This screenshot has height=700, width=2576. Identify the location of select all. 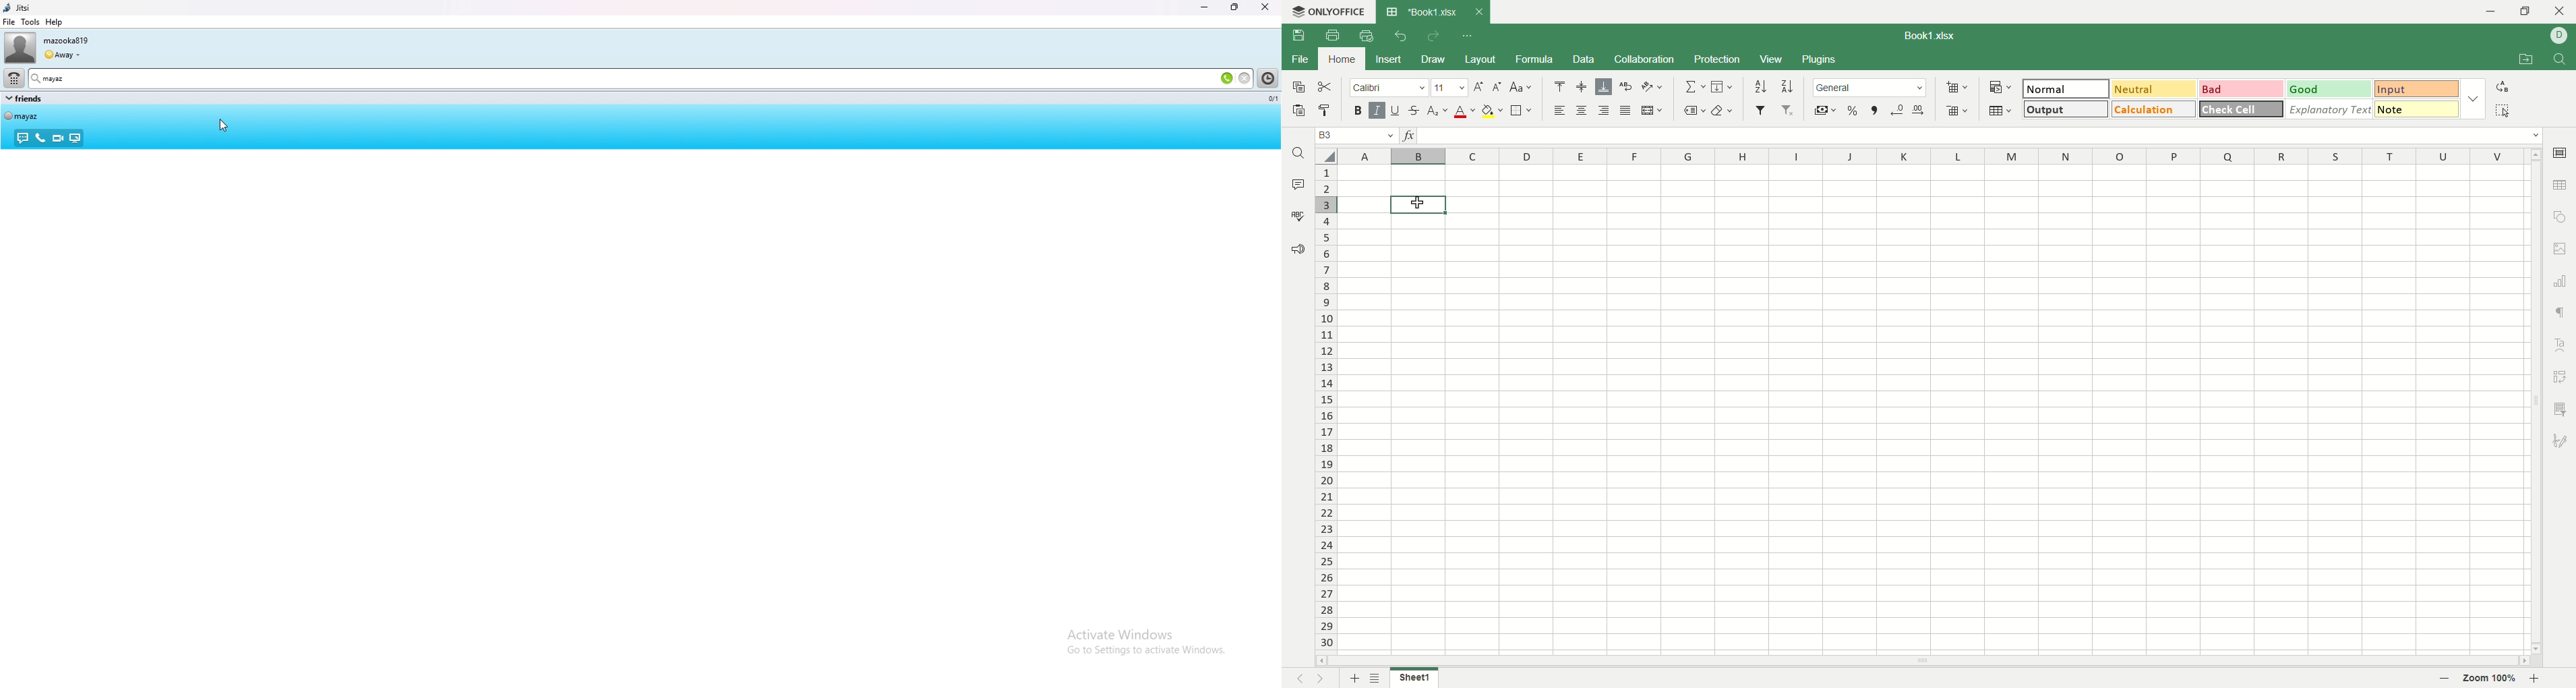
(1326, 156).